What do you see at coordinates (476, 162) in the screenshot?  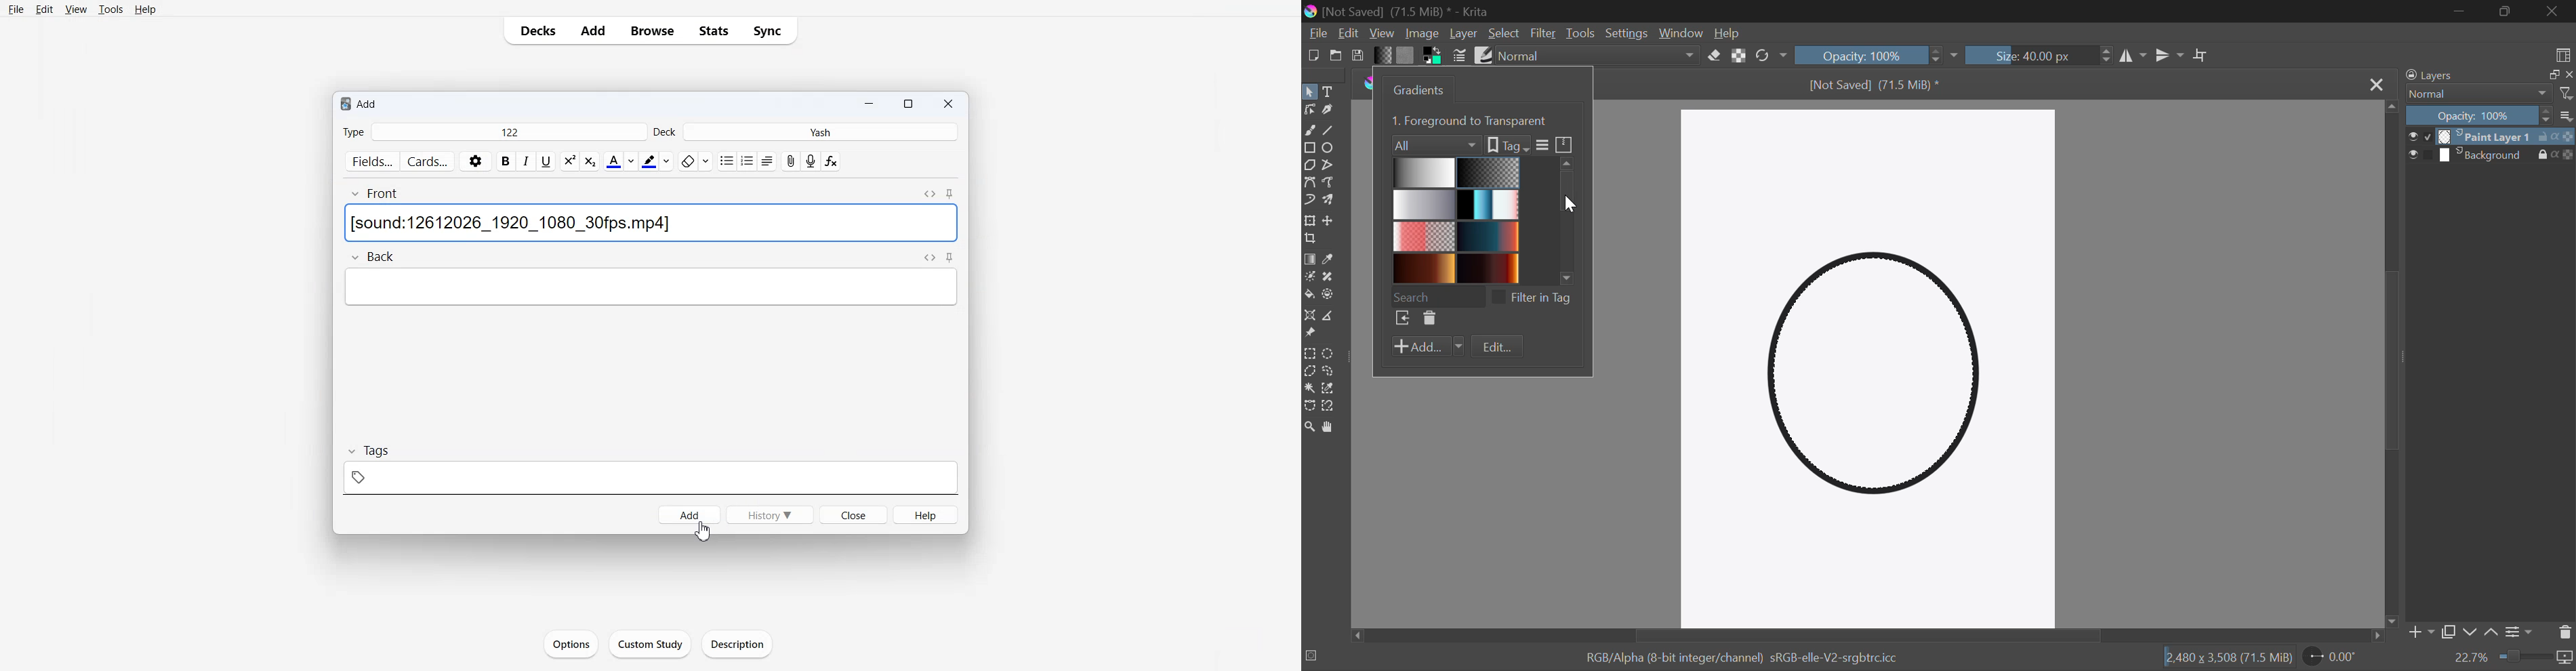 I see `Settings` at bounding box center [476, 162].